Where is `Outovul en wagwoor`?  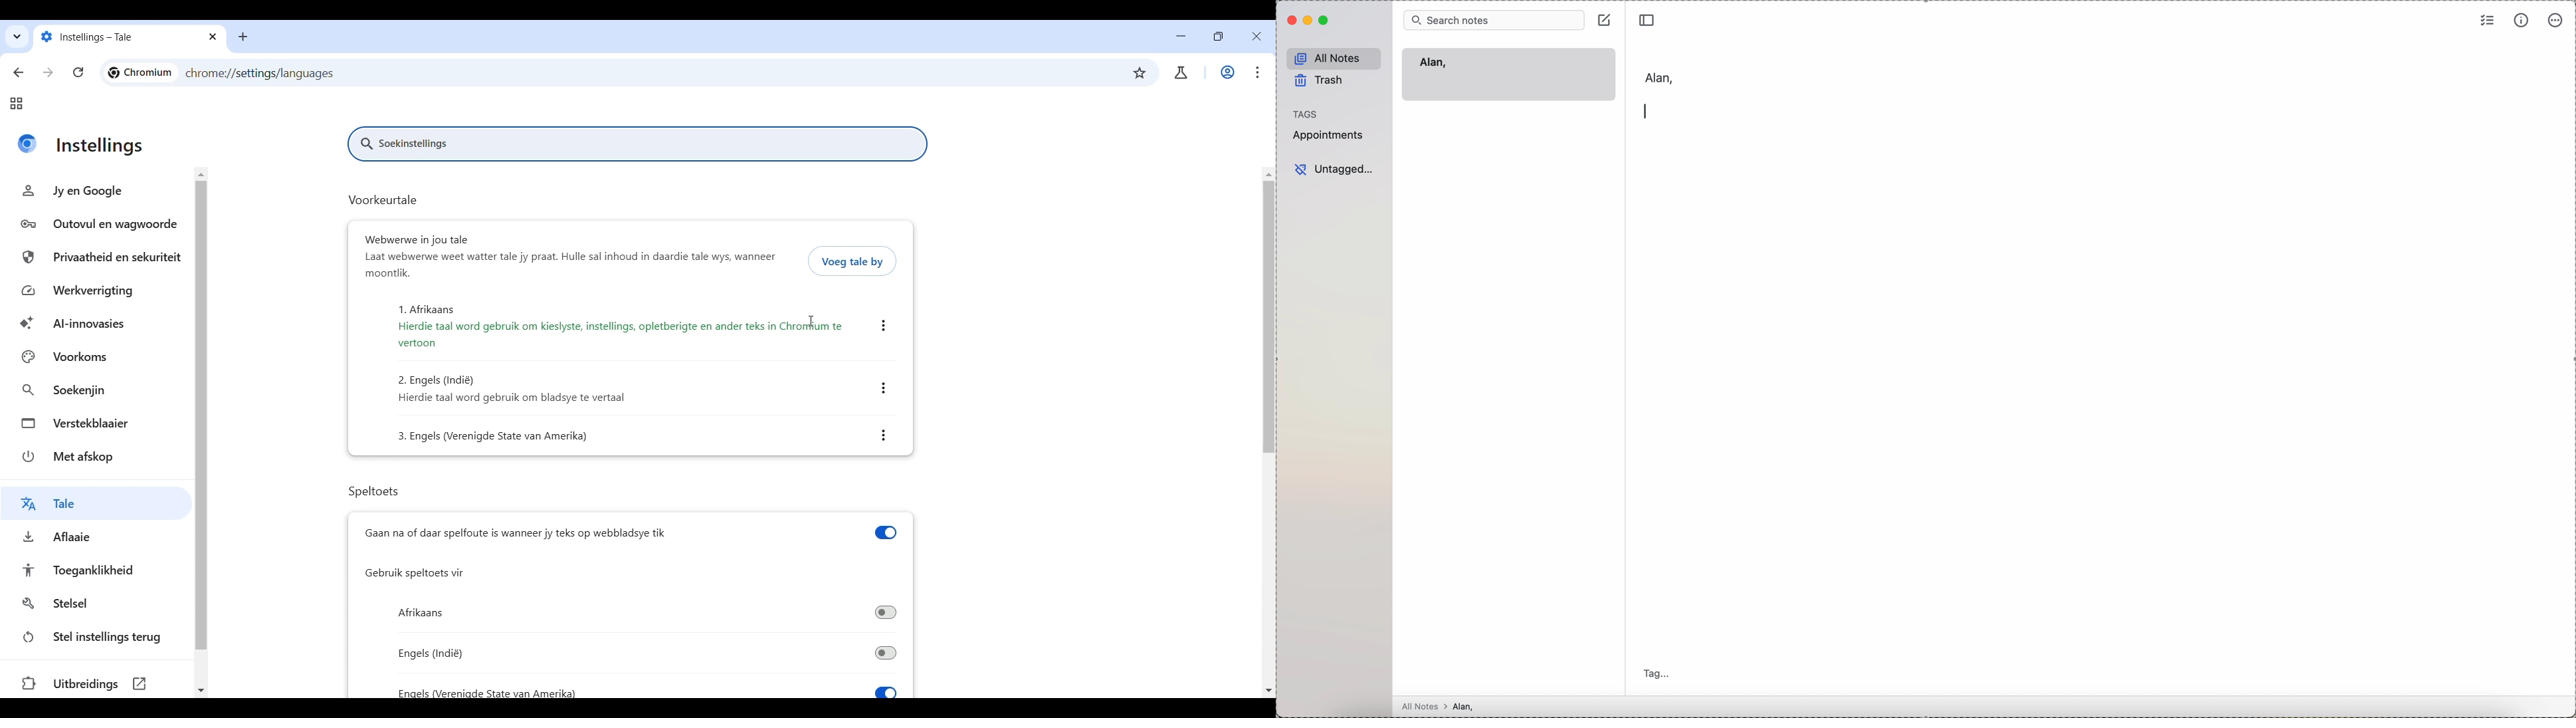 Outovul en wagwoor is located at coordinates (102, 223).